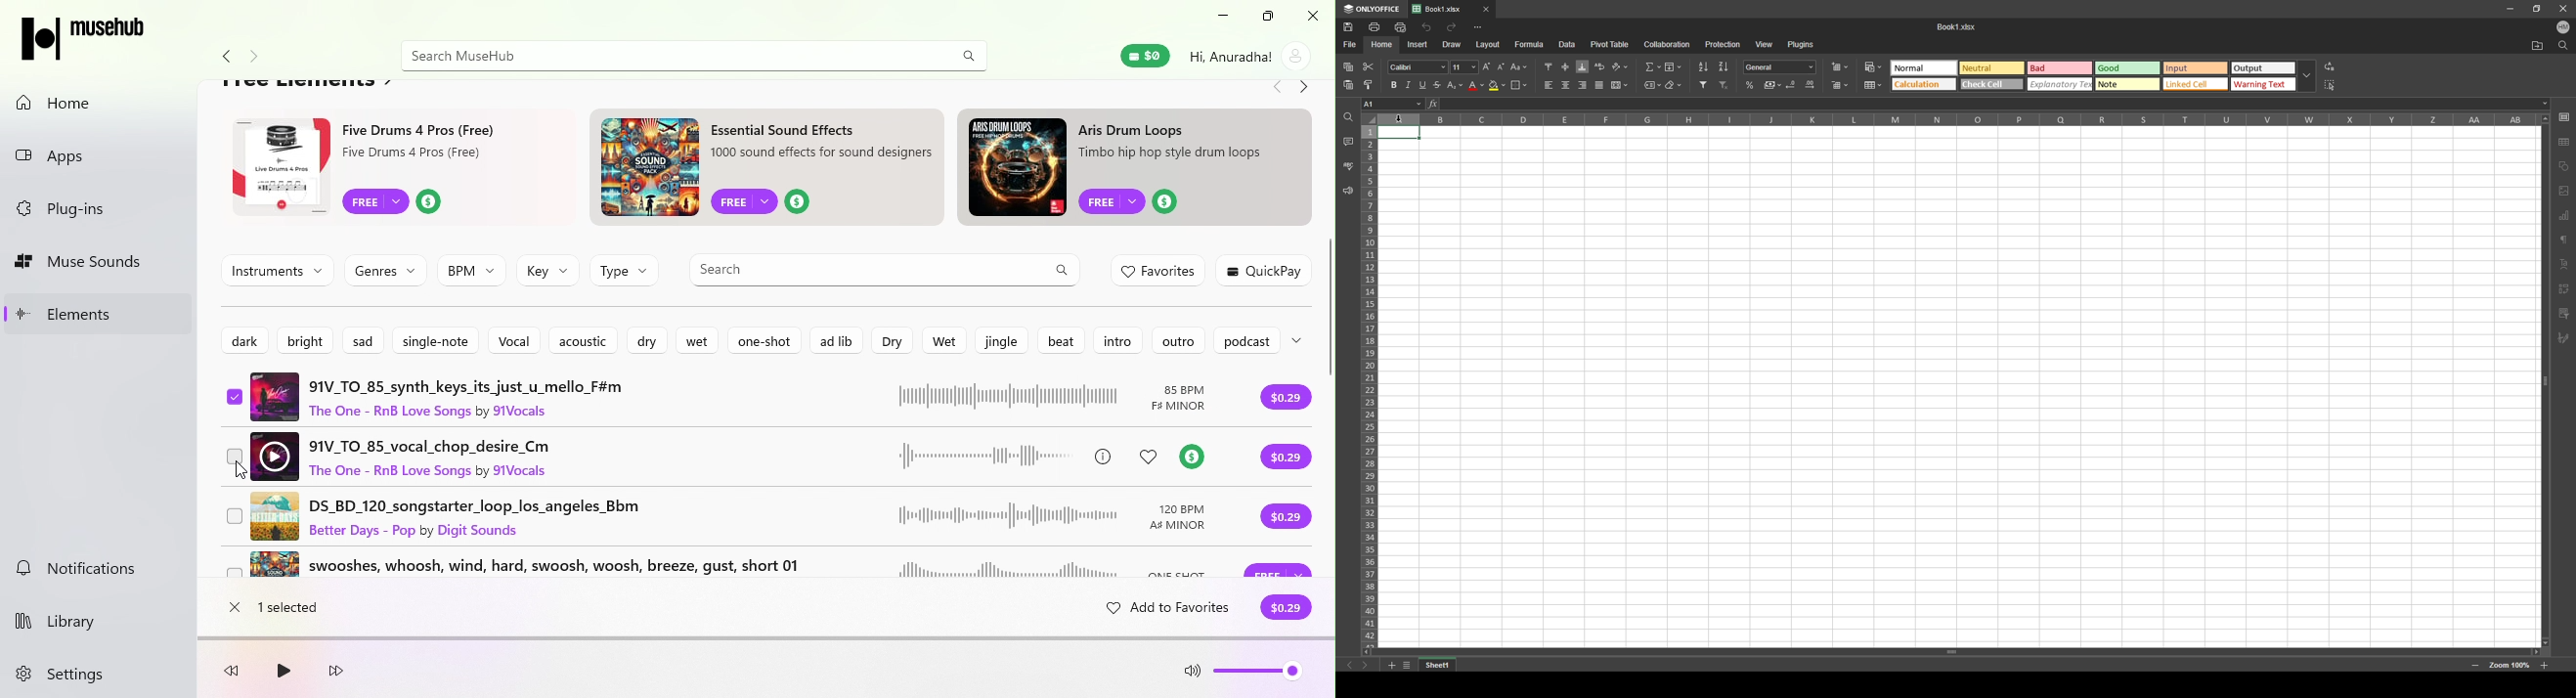 This screenshot has width=2576, height=700. I want to click on subscript, so click(1456, 85).